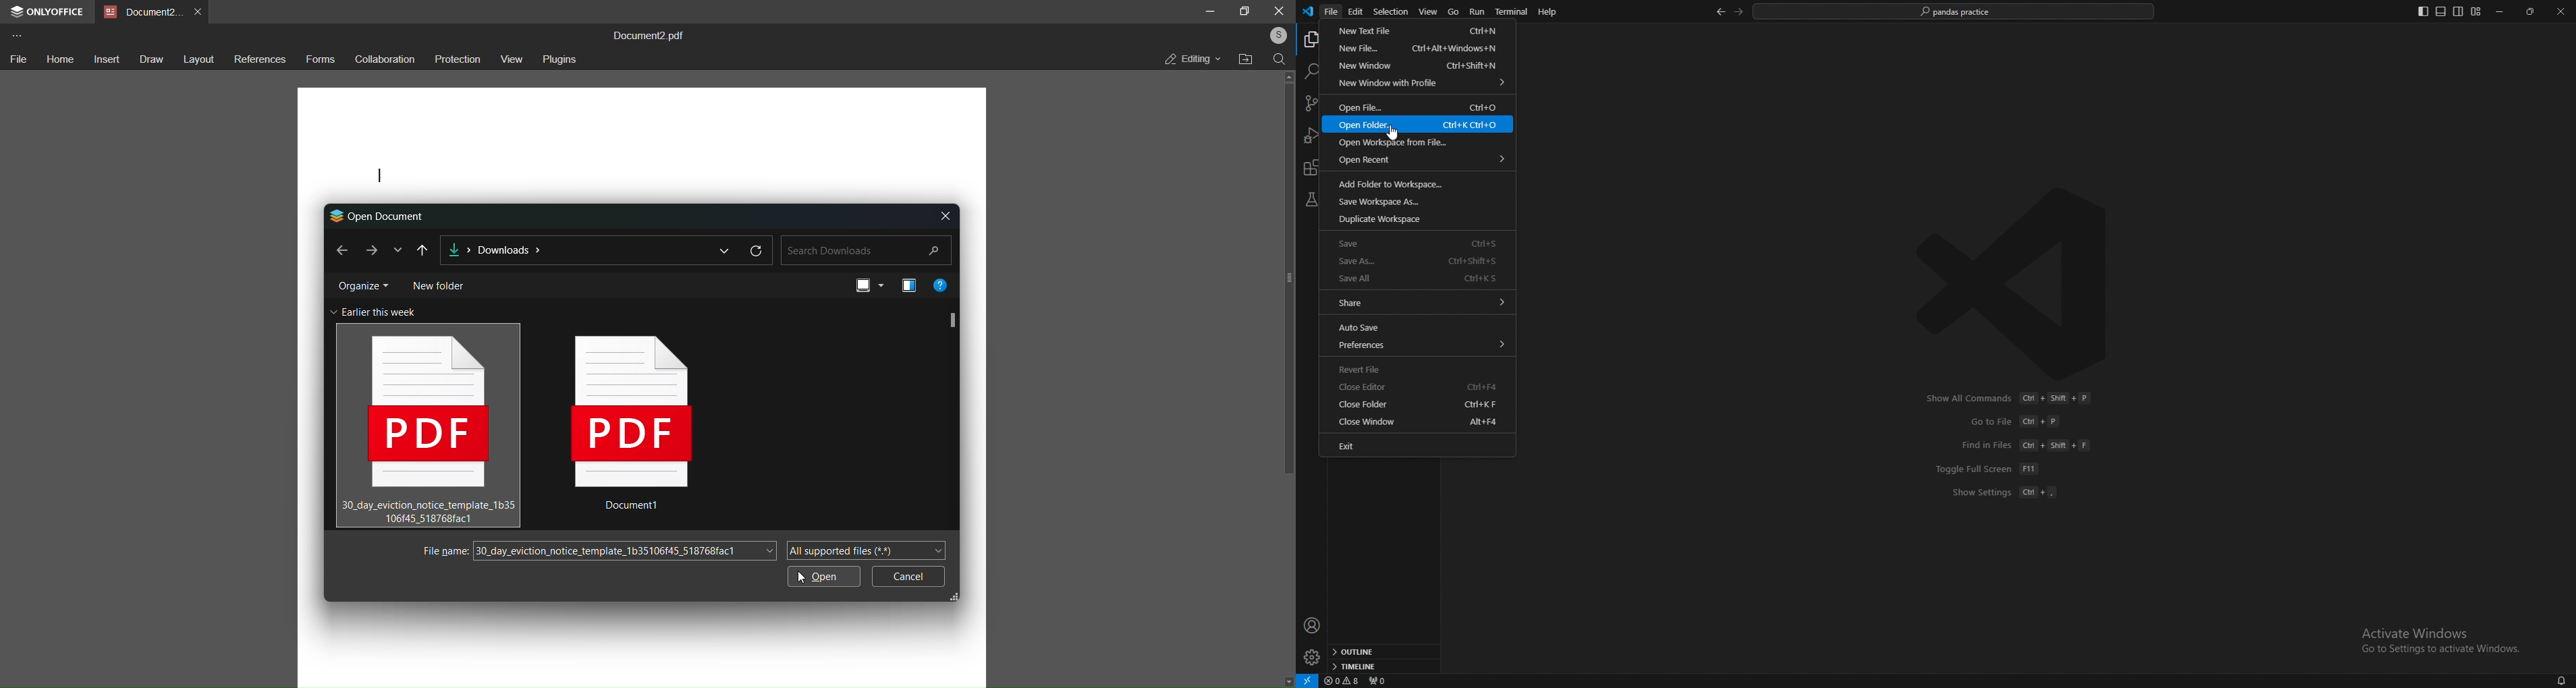 The height and width of the screenshot is (700, 2576). I want to click on file, so click(1332, 11).